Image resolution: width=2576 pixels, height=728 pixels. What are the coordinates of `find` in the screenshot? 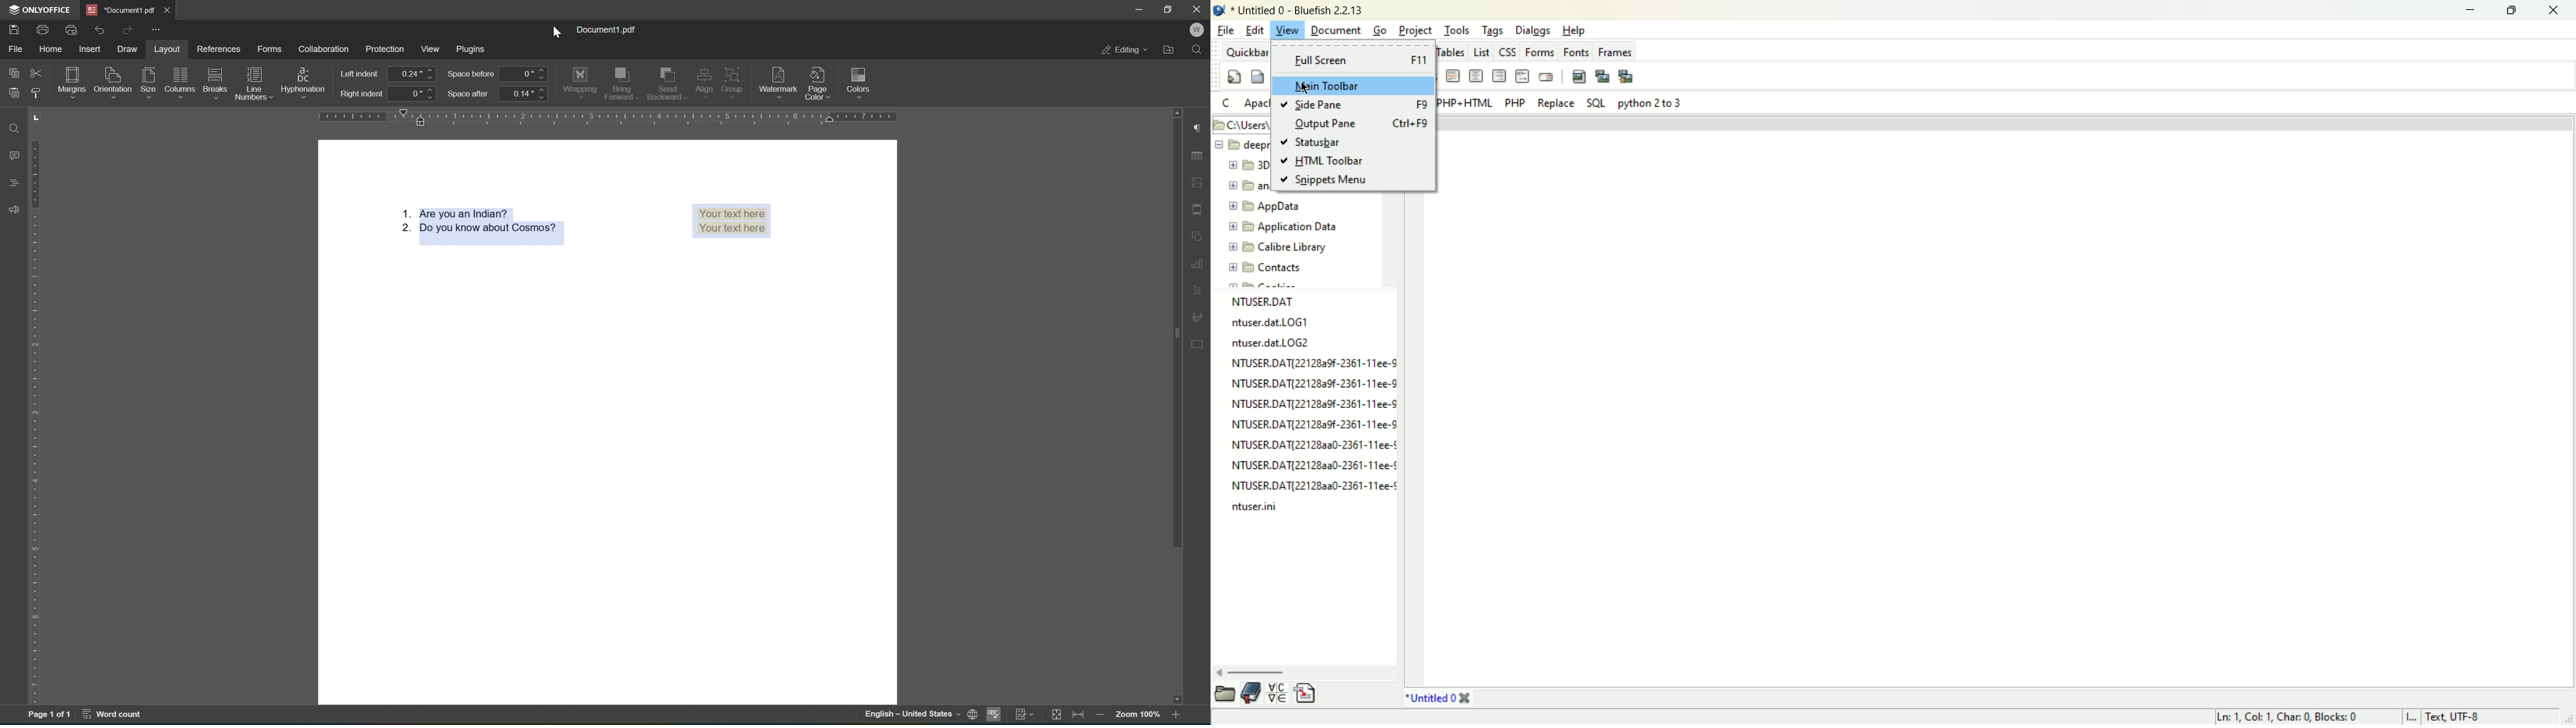 It's located at (16, 128).